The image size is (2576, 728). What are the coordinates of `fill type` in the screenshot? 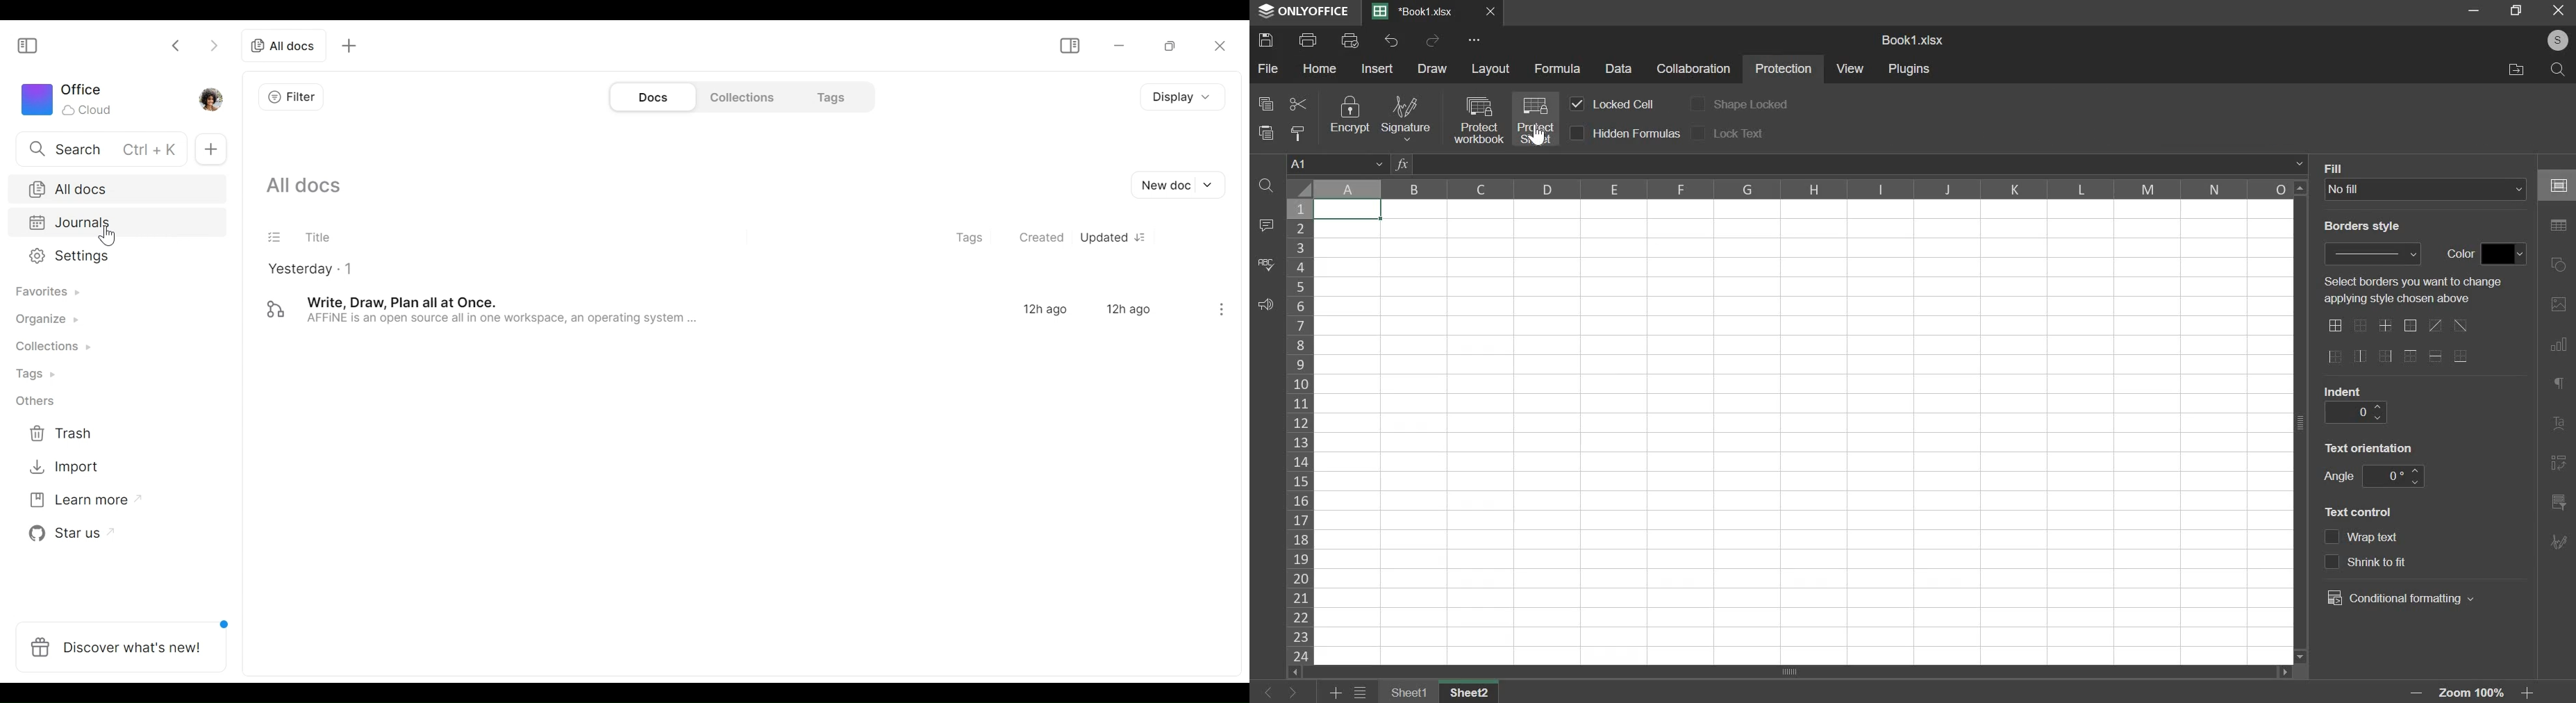 It's located at (2426, 190).